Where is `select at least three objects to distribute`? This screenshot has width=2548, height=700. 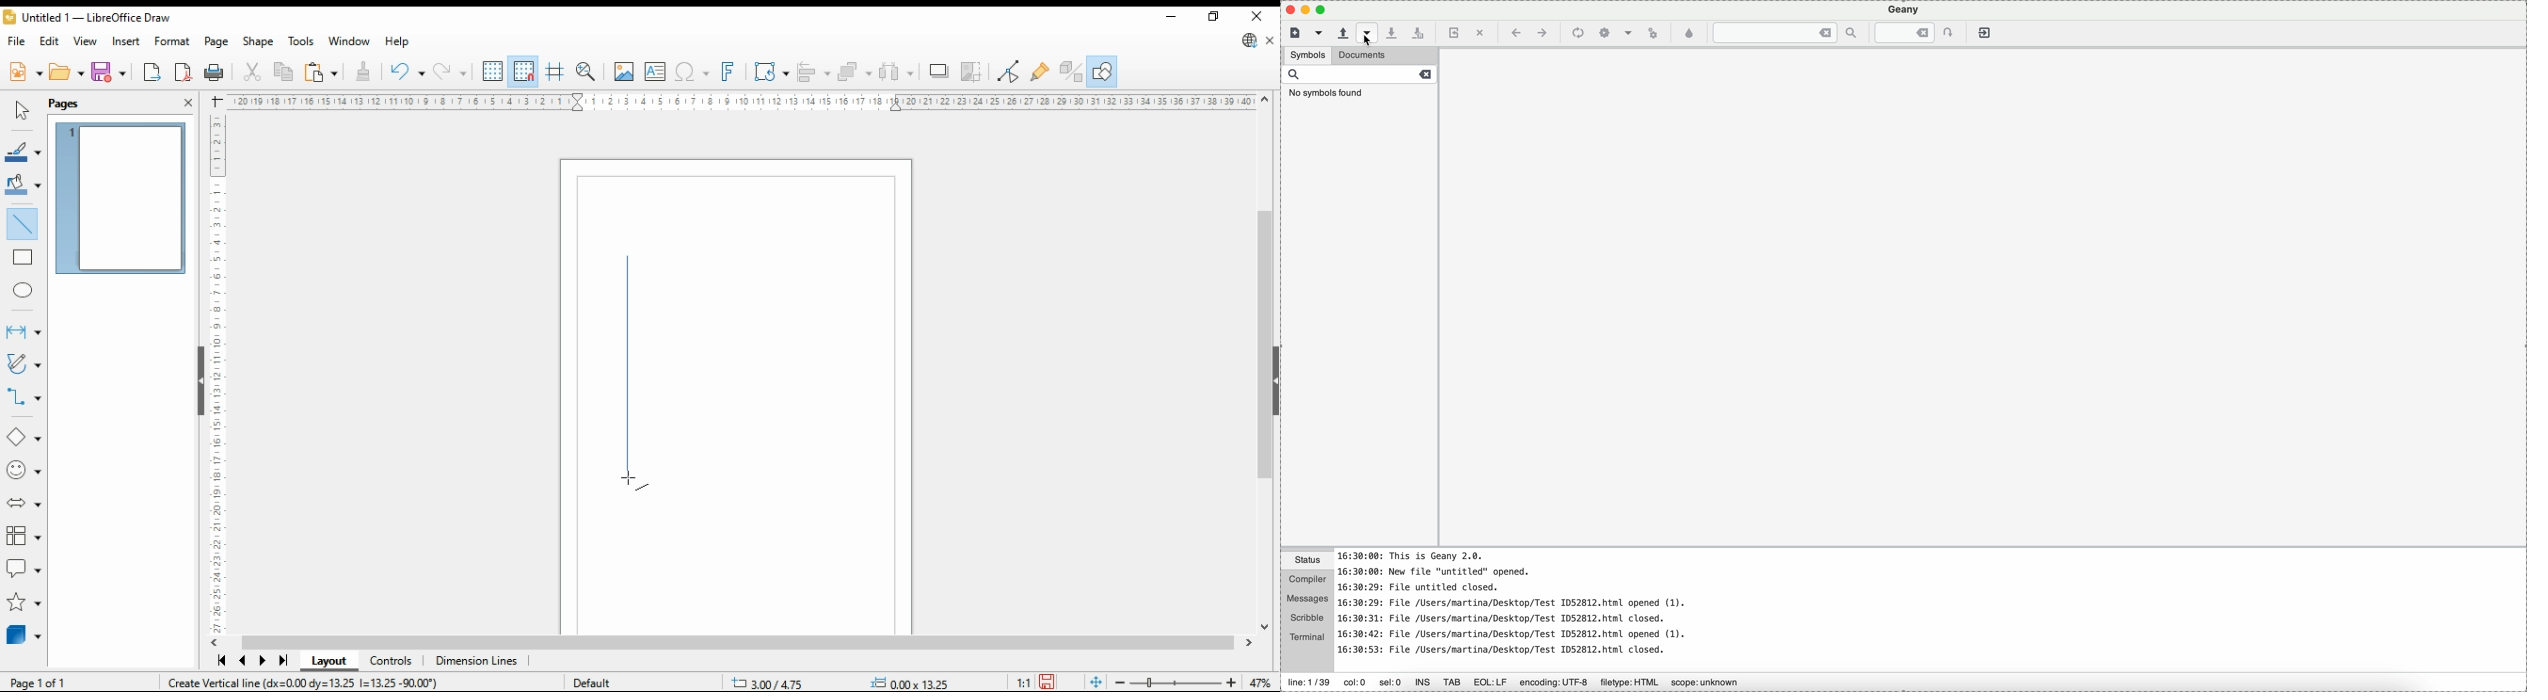
select at least three objects to distribute is located at coordinates (899, 72).